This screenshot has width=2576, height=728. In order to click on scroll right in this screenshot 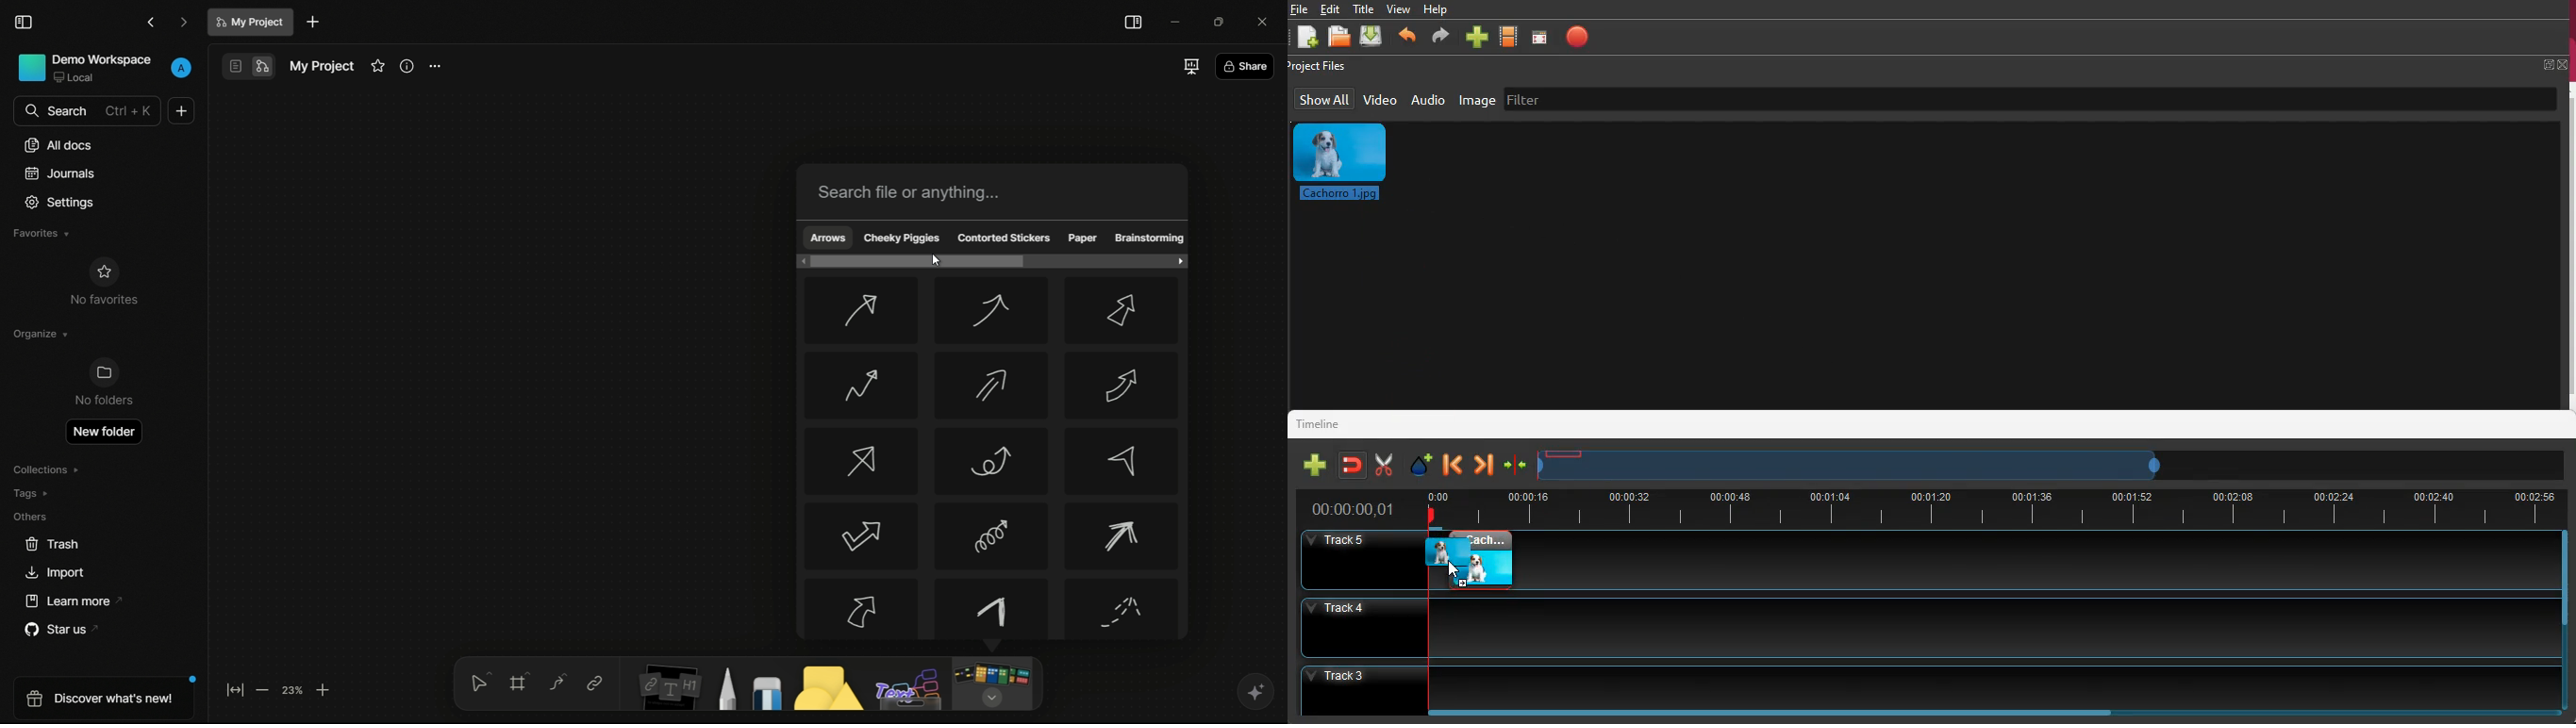, I will do `click(1179, 261)`.